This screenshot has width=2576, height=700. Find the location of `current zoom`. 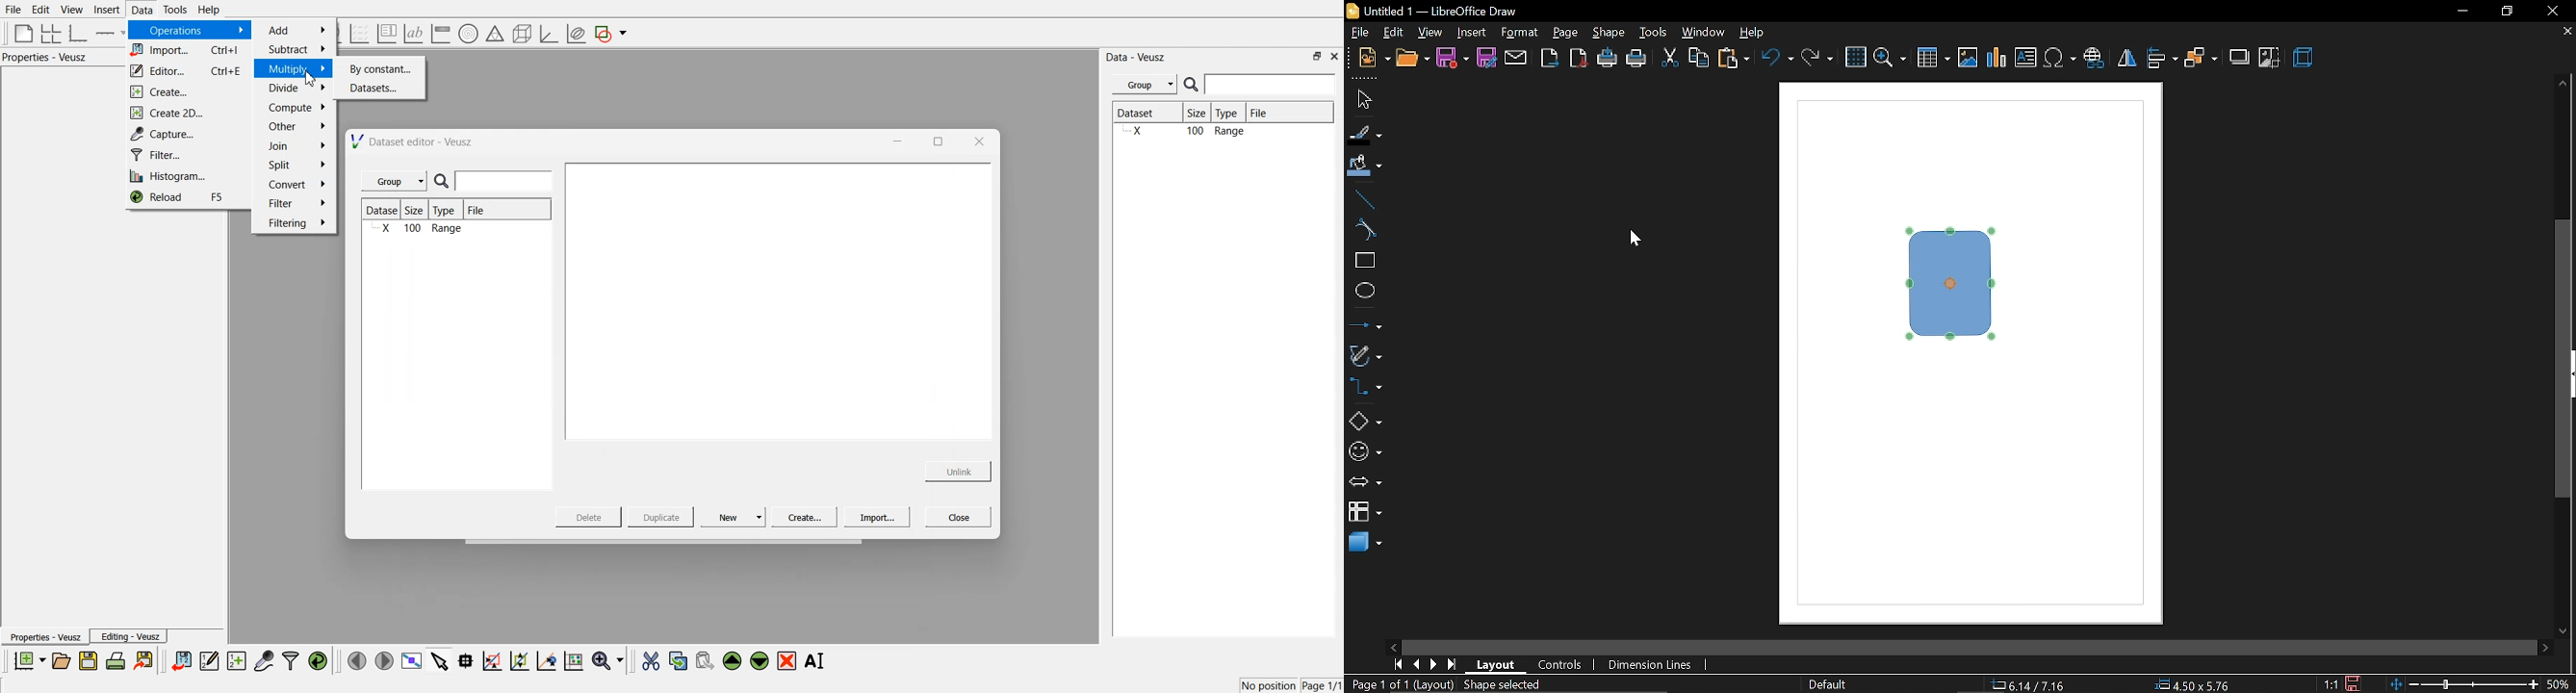

current zoom is located at coordinates (2562, 685).